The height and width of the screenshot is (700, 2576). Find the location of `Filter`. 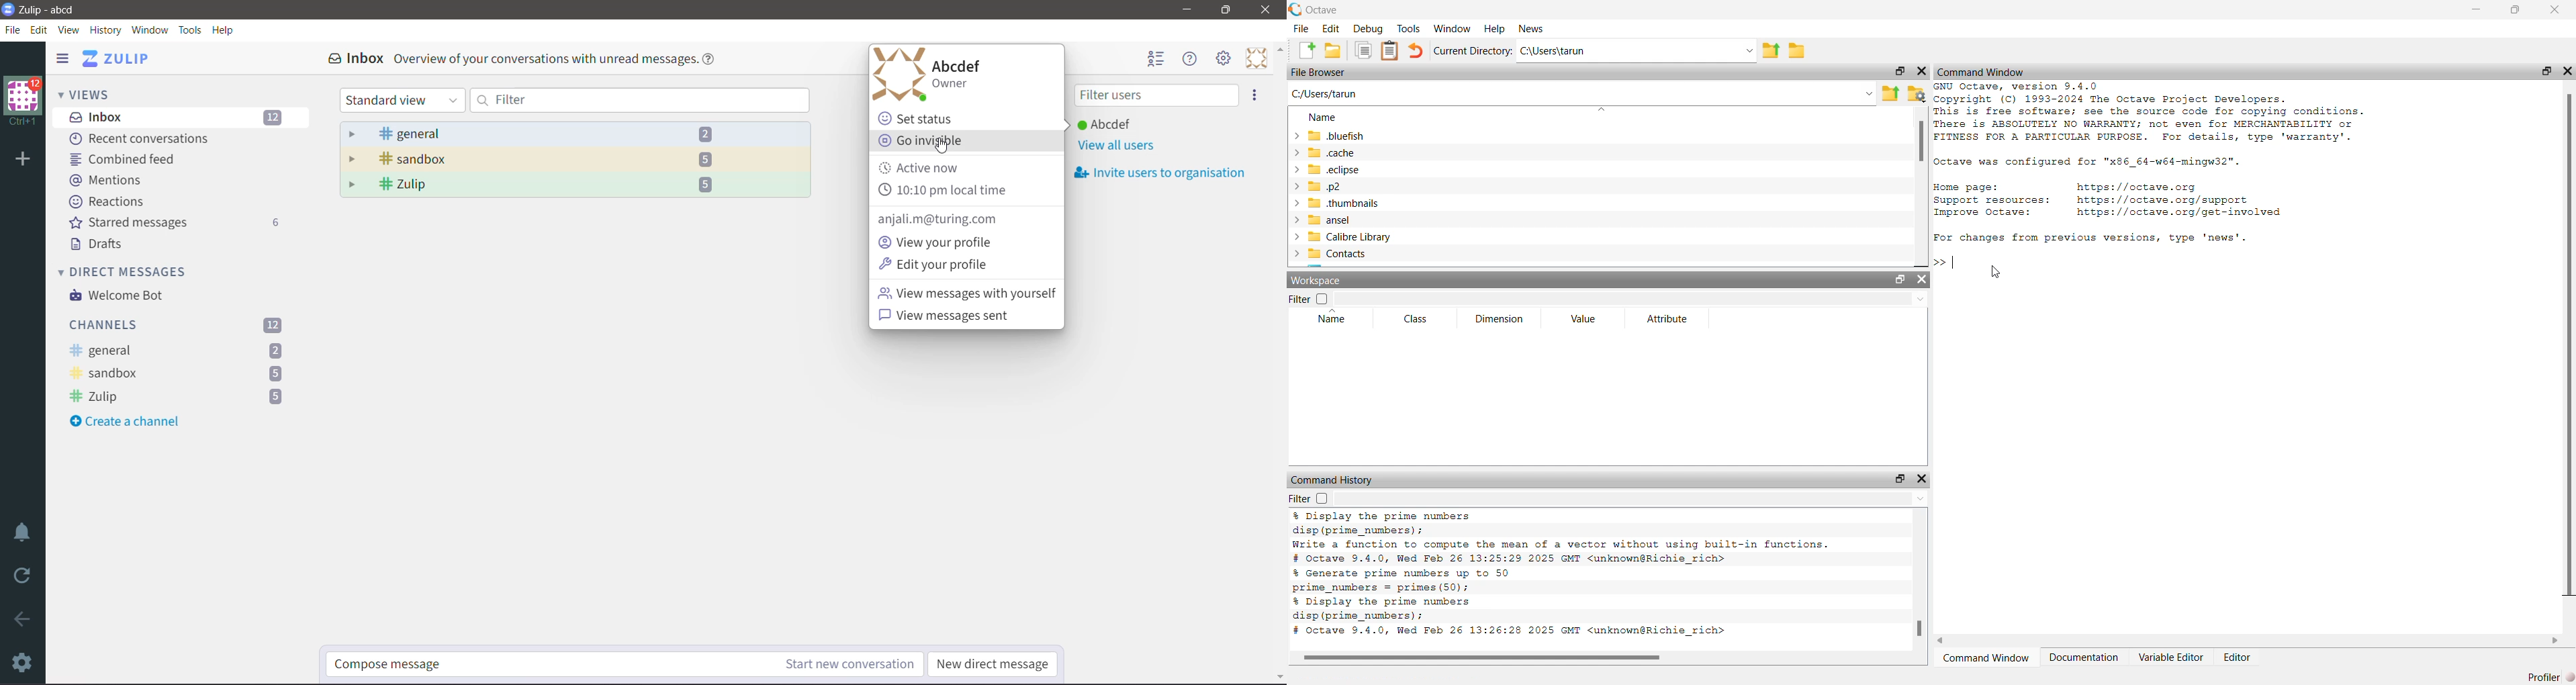

Filter is located at coordinates (642, 100).